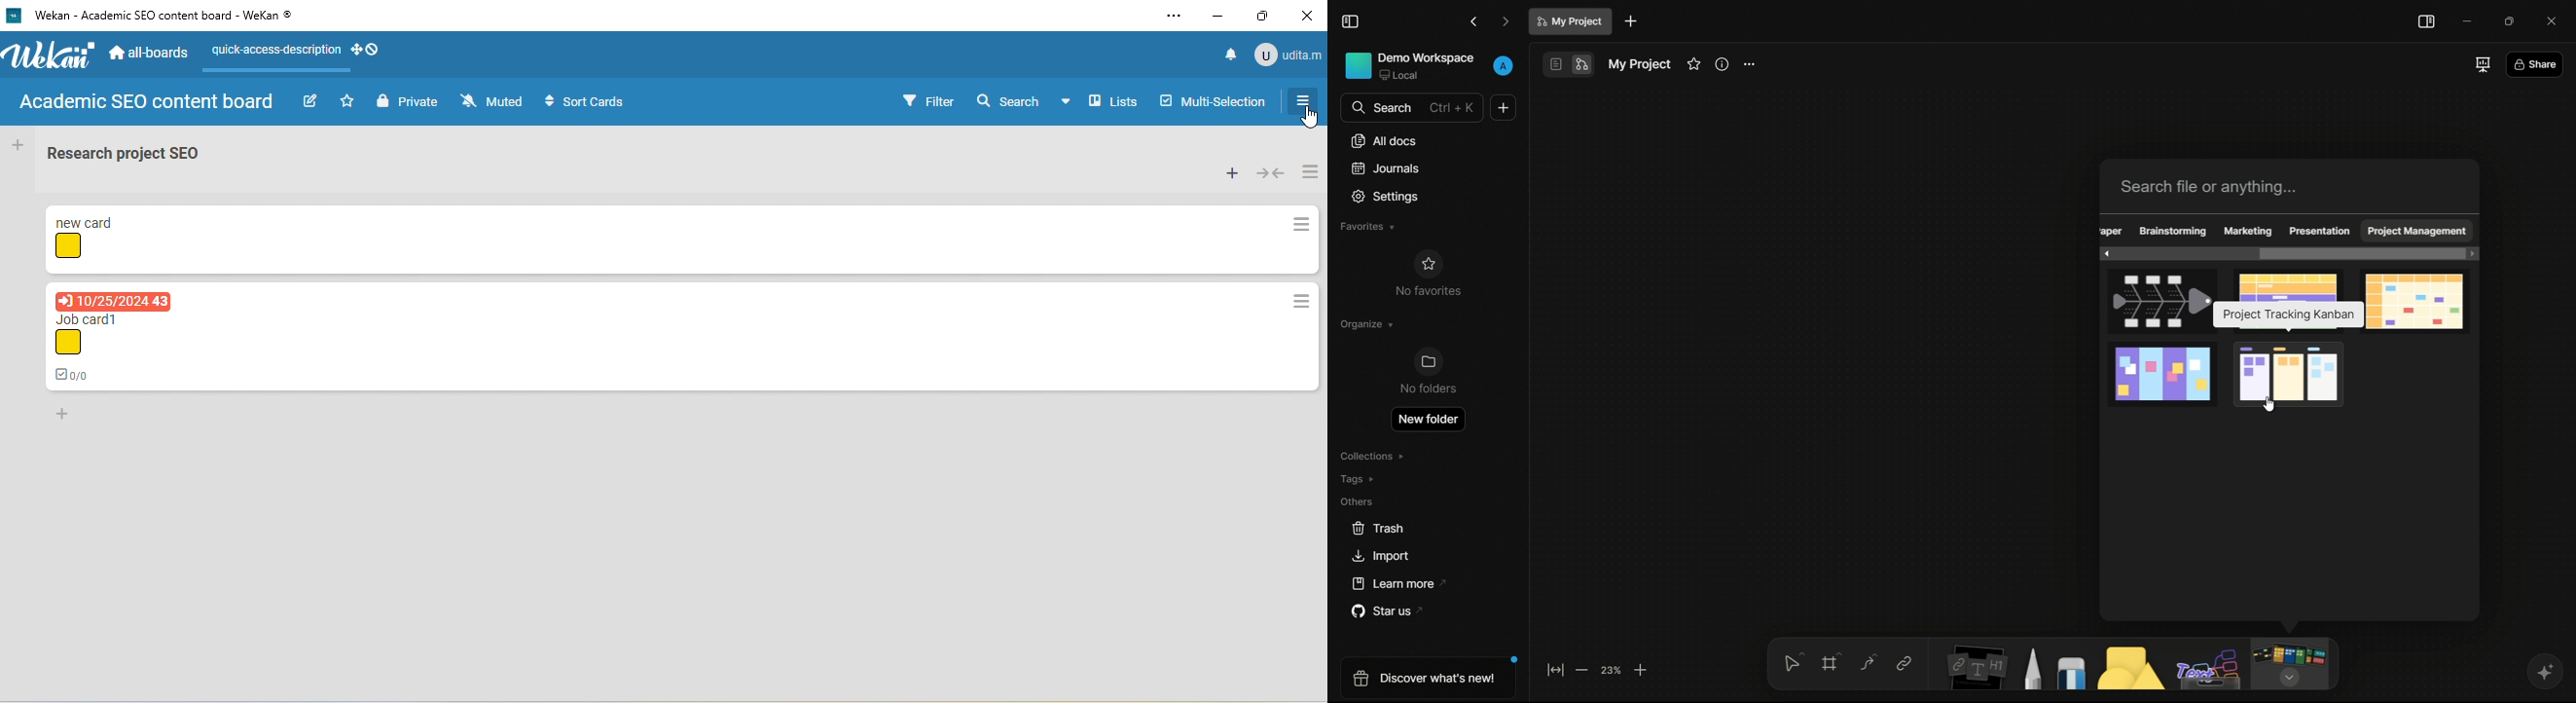 The height and width of the screenshot is (728, 2576). Describe the element at coordinates (1722, 64) in the screenshot. I see `informations` at that location.